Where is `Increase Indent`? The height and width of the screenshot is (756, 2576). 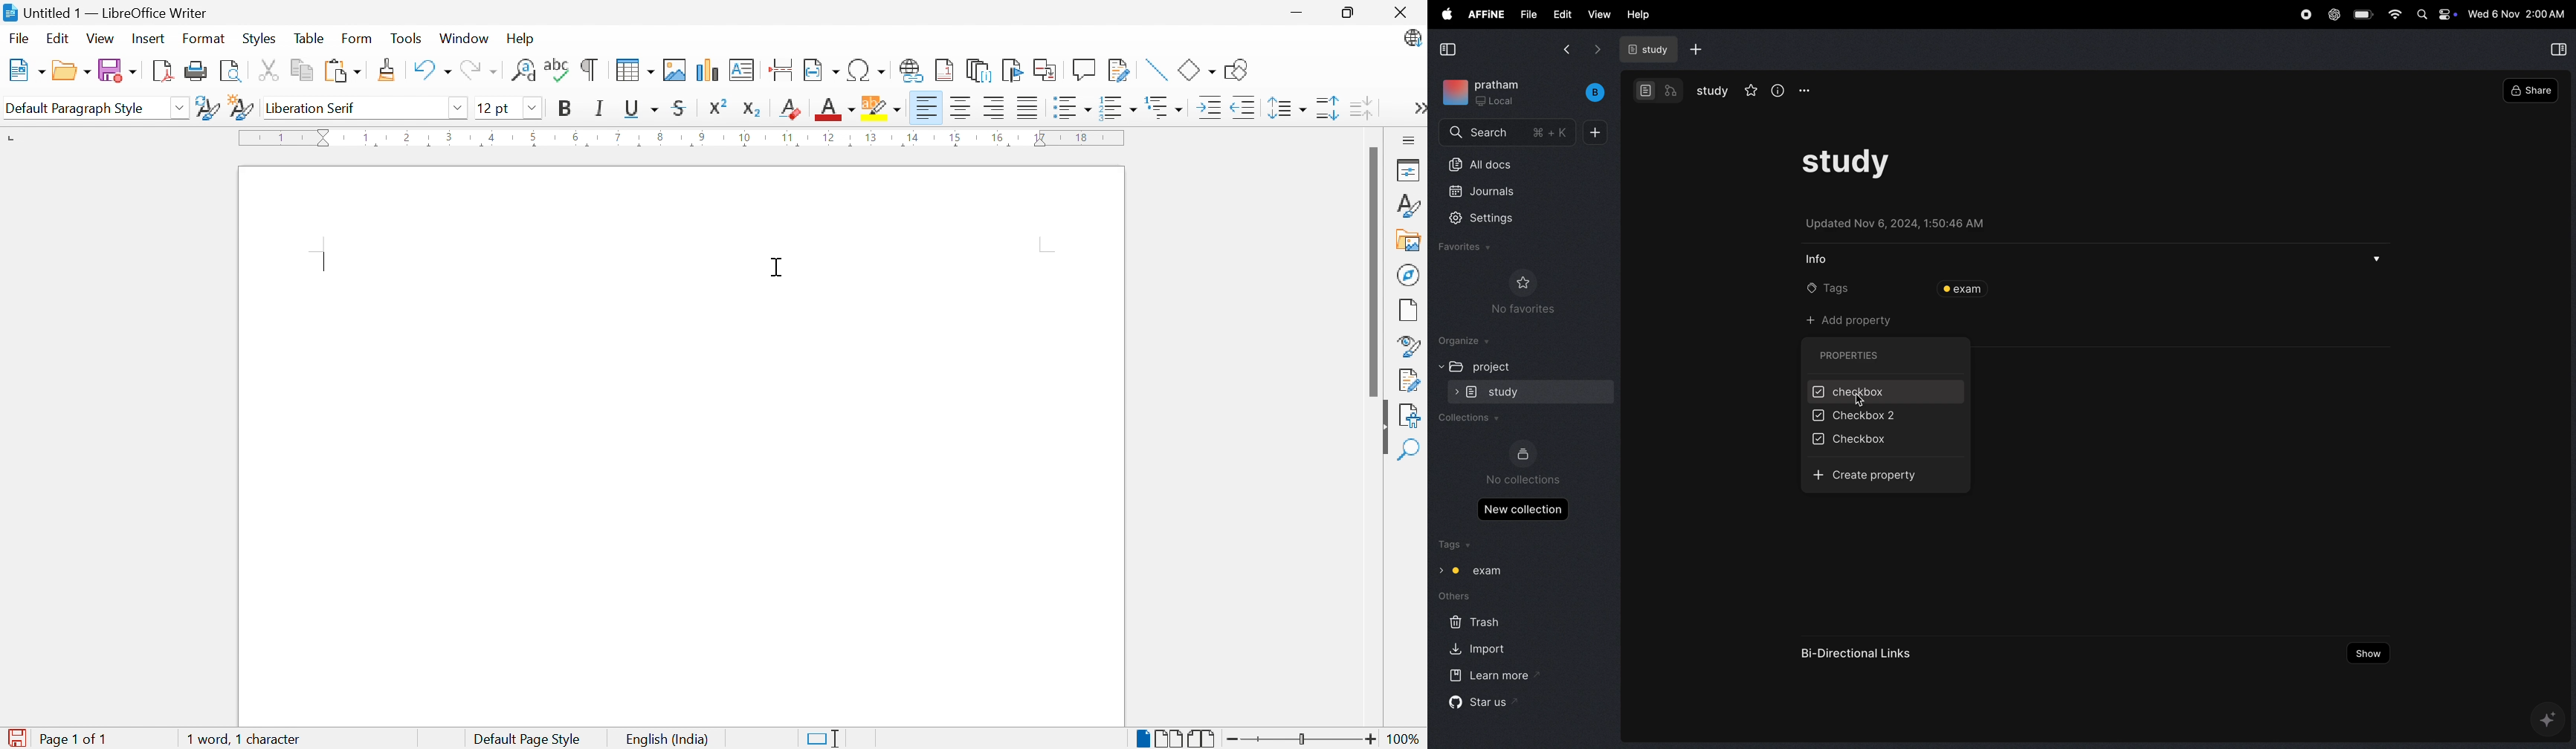
Increase Indent is located at coordinates (1210, 108).